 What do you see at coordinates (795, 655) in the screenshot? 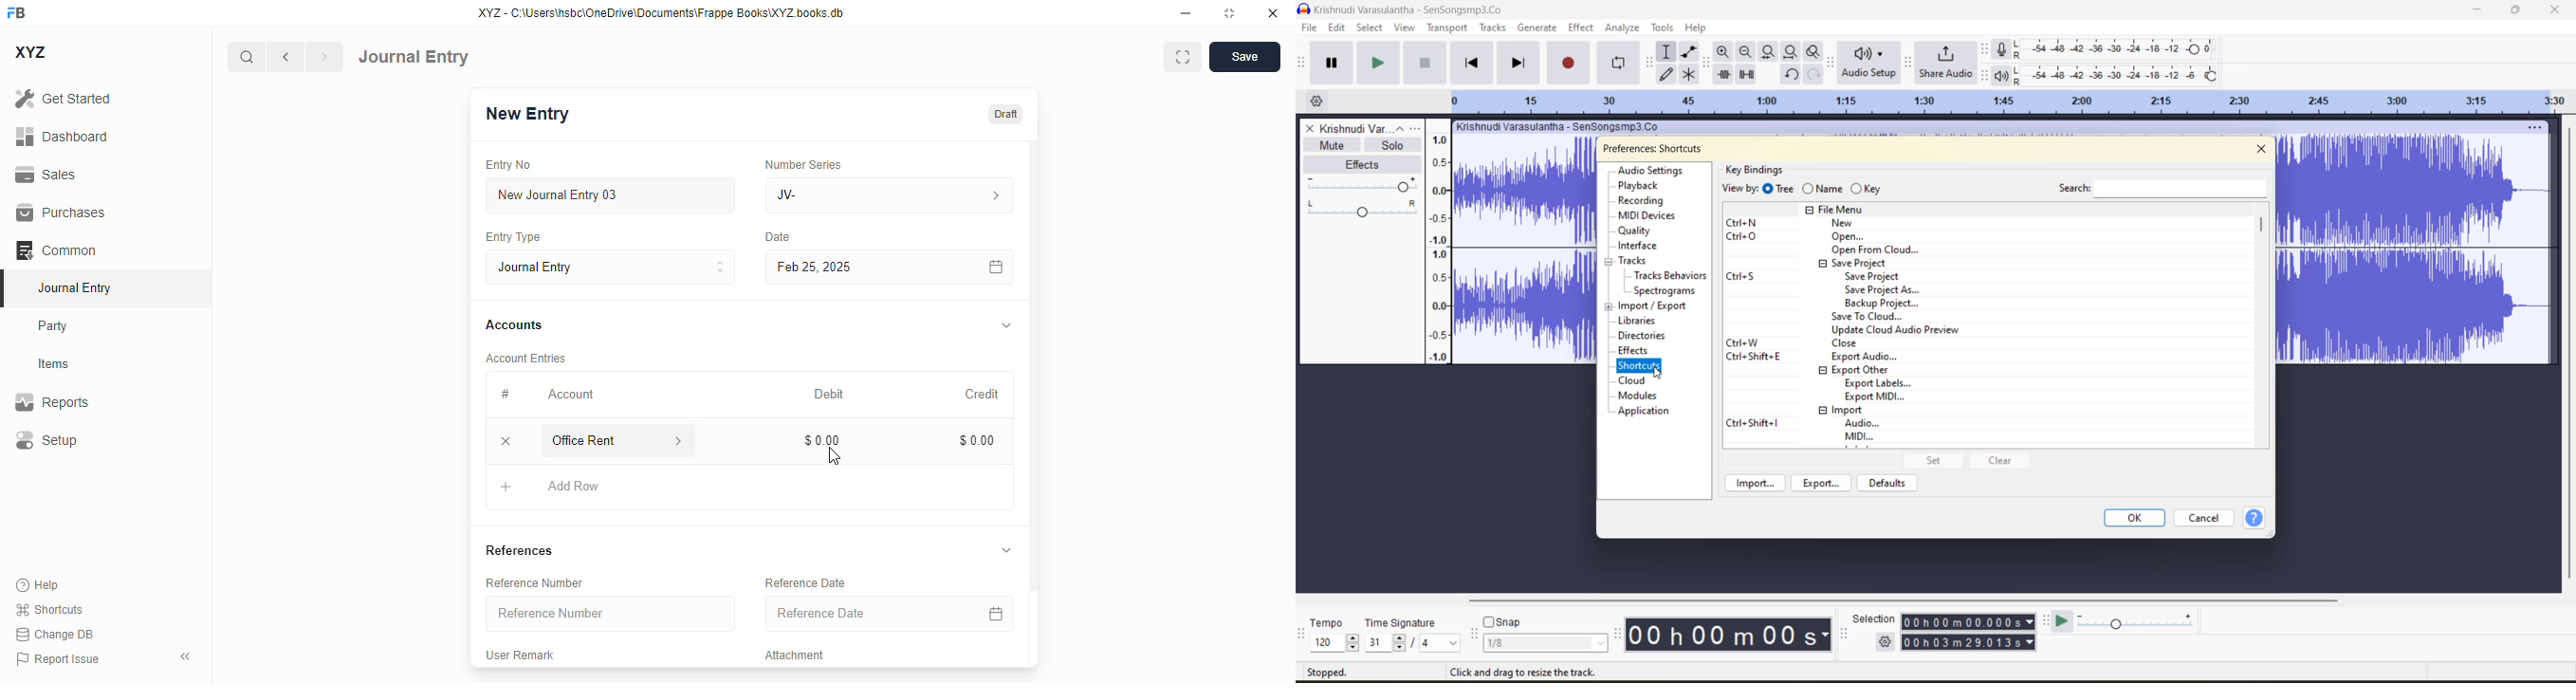
I see `attachment` at bounding box center [795, 655].